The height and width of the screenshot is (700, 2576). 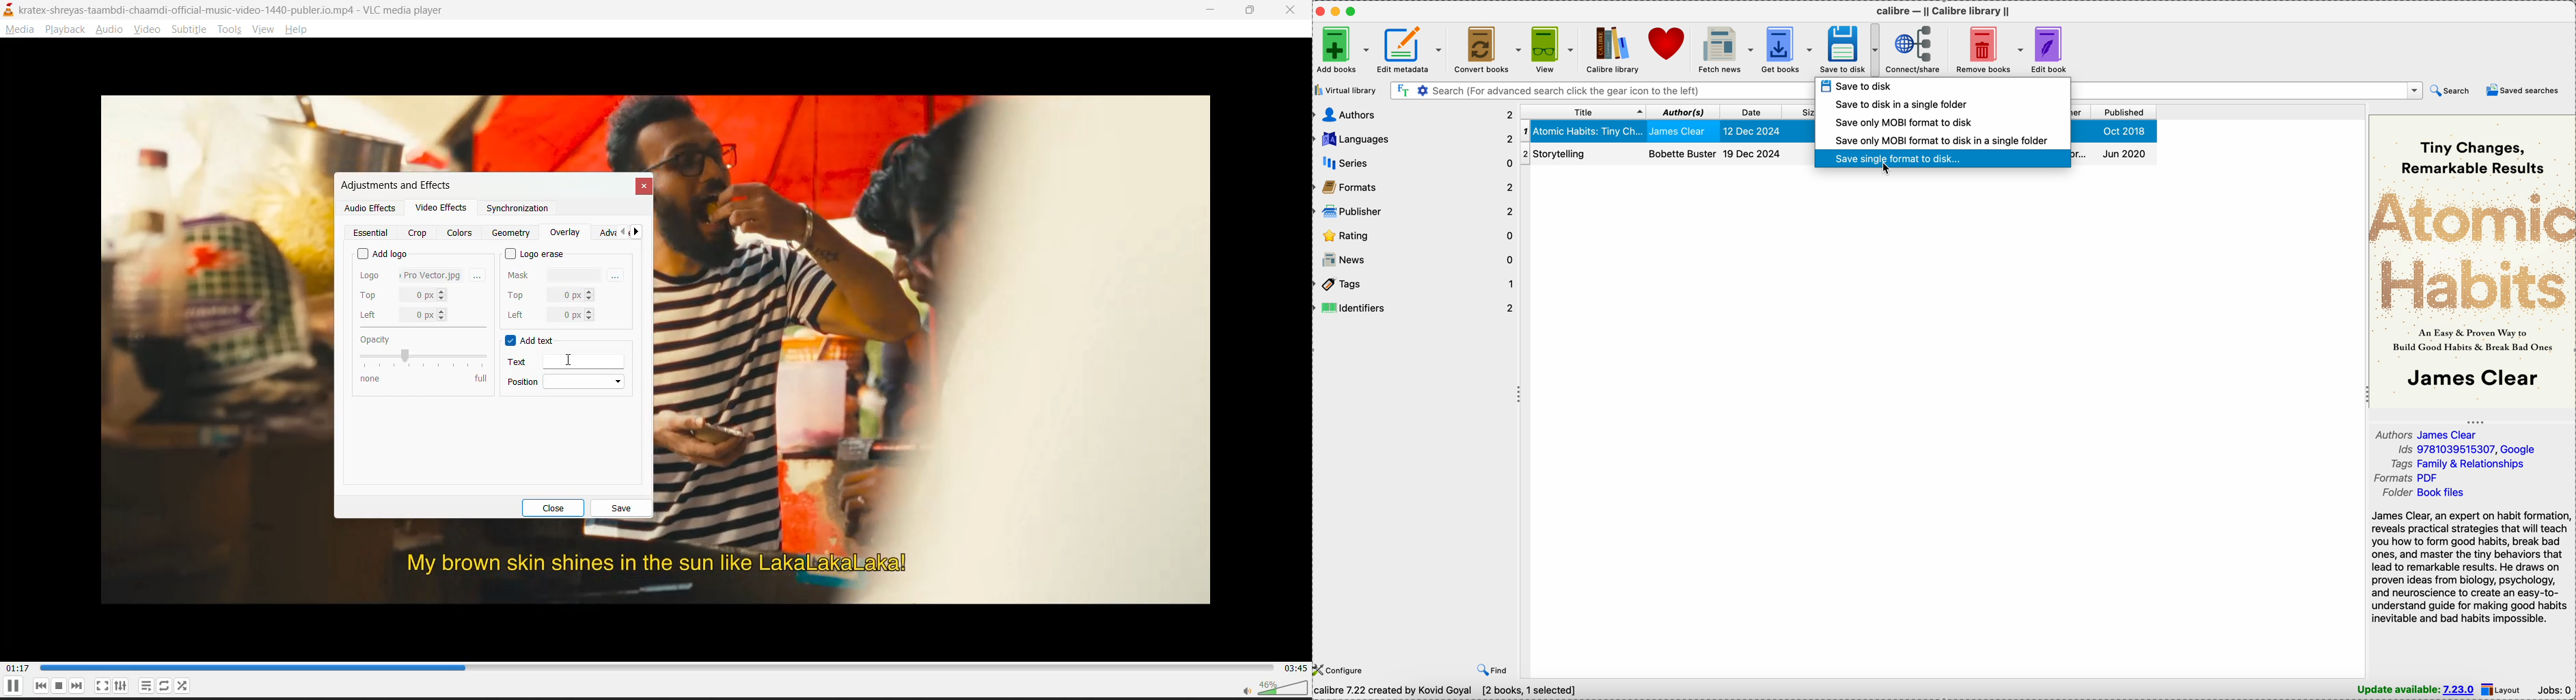 What do you see at coordinates (370, 208) in the screenshot?
I see `audio effects` at bounding box center [370, 208].